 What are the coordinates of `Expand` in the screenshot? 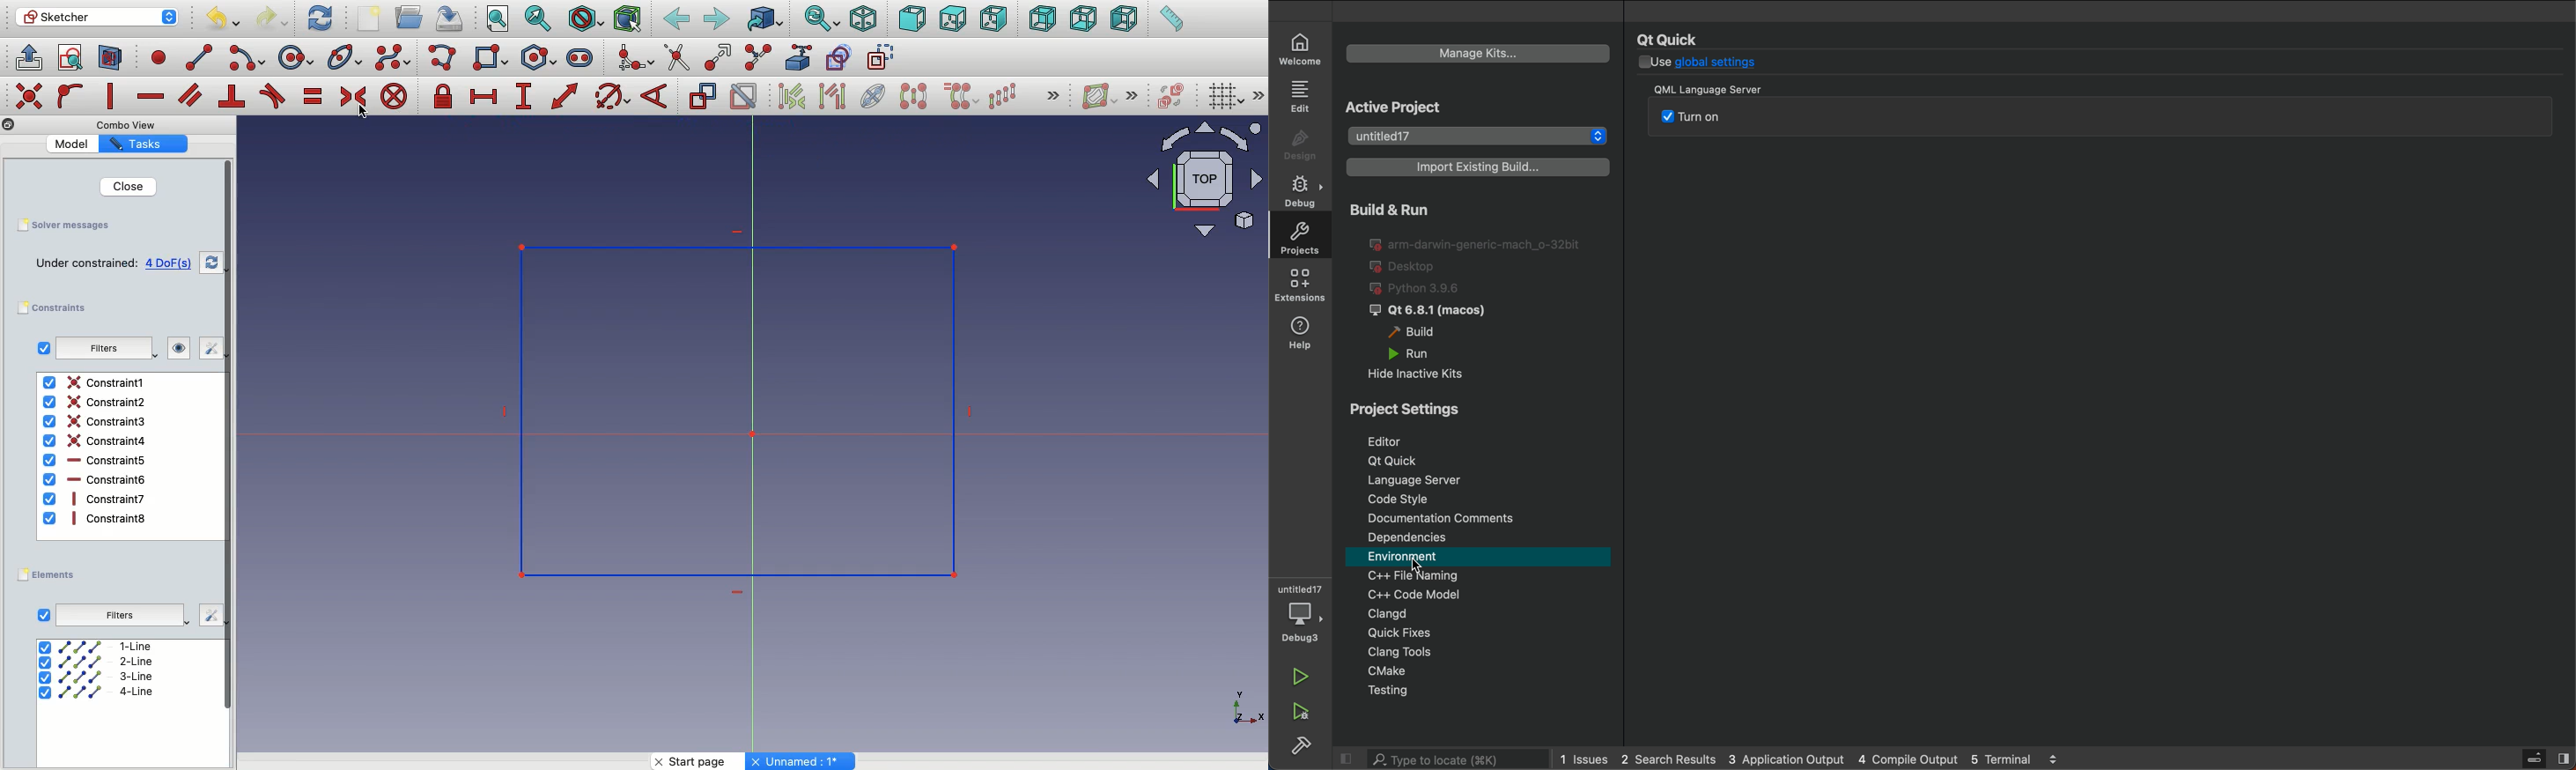 It's located at (1133, 95).